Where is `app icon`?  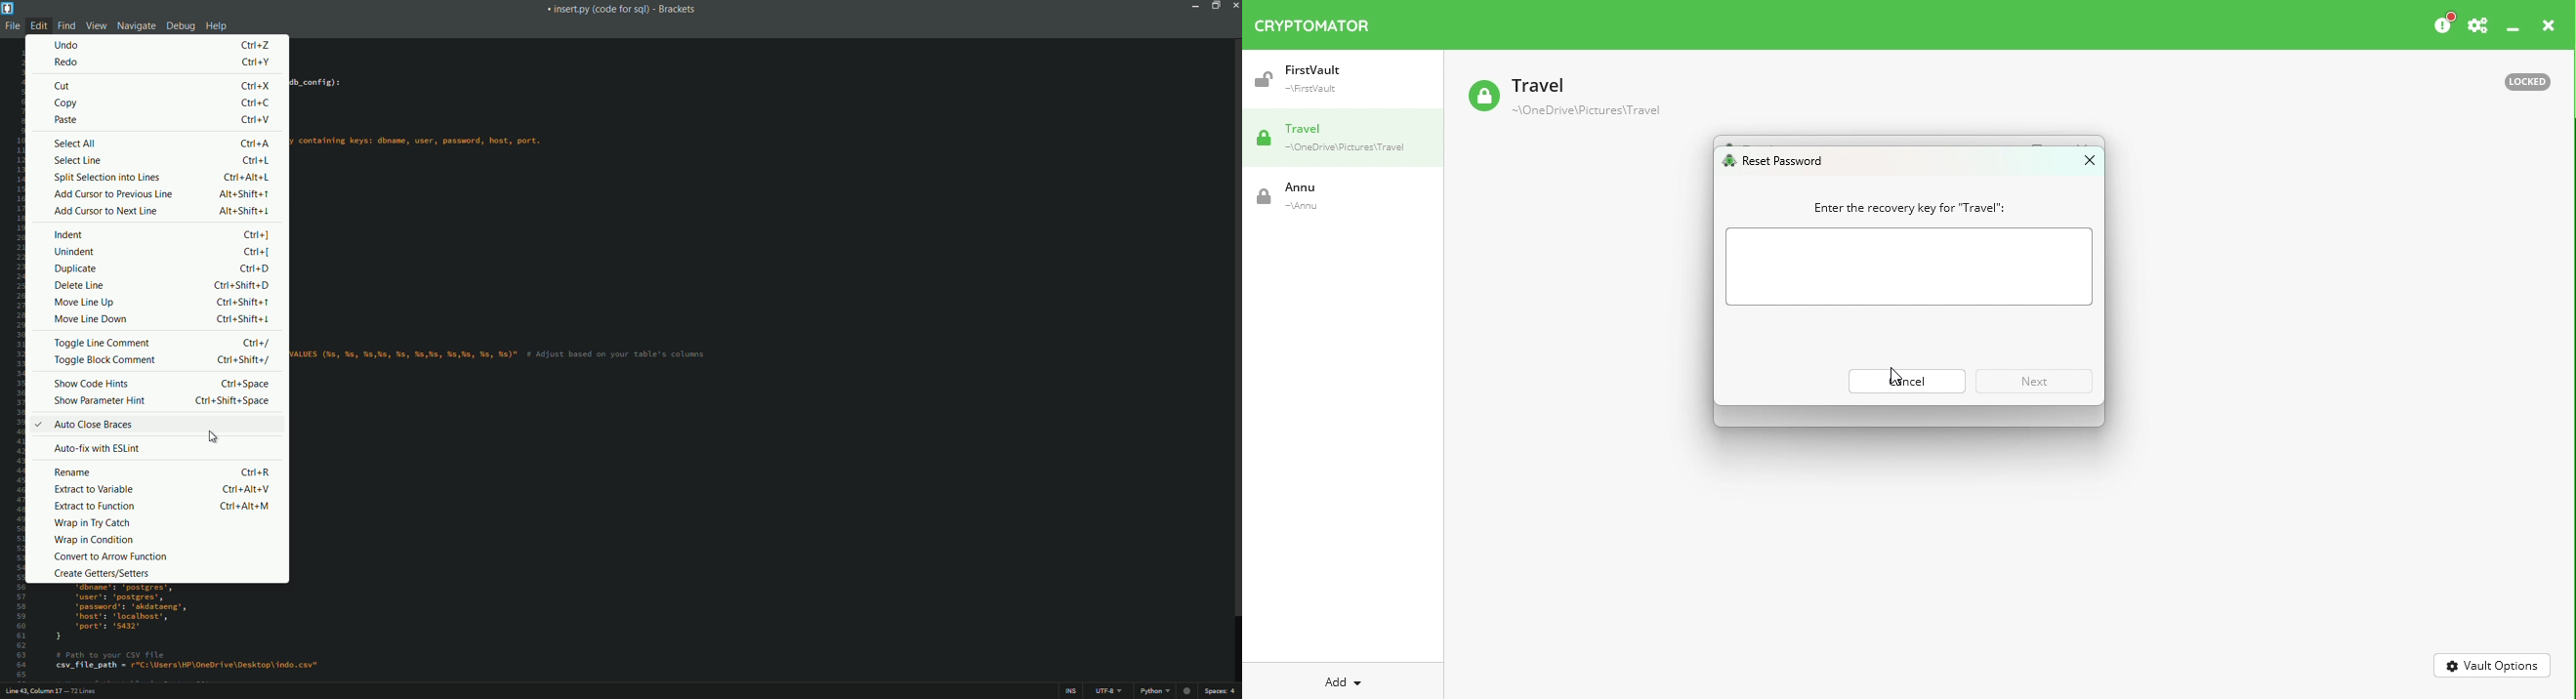 app icon is located at coordinates (8, 8).